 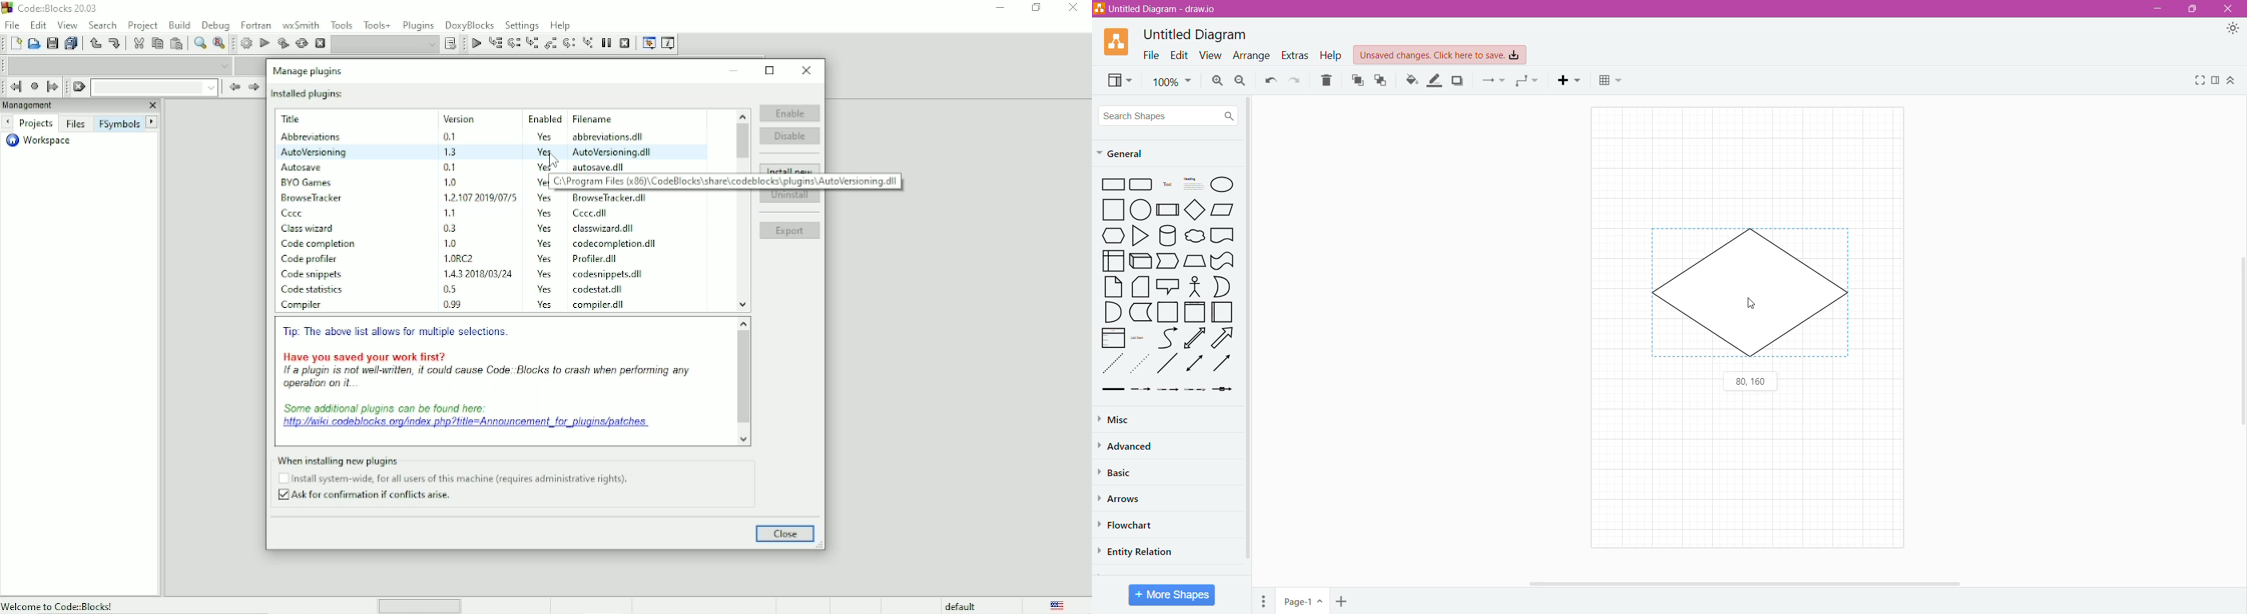 I want to click on Undo, so click(x=94, y=43).